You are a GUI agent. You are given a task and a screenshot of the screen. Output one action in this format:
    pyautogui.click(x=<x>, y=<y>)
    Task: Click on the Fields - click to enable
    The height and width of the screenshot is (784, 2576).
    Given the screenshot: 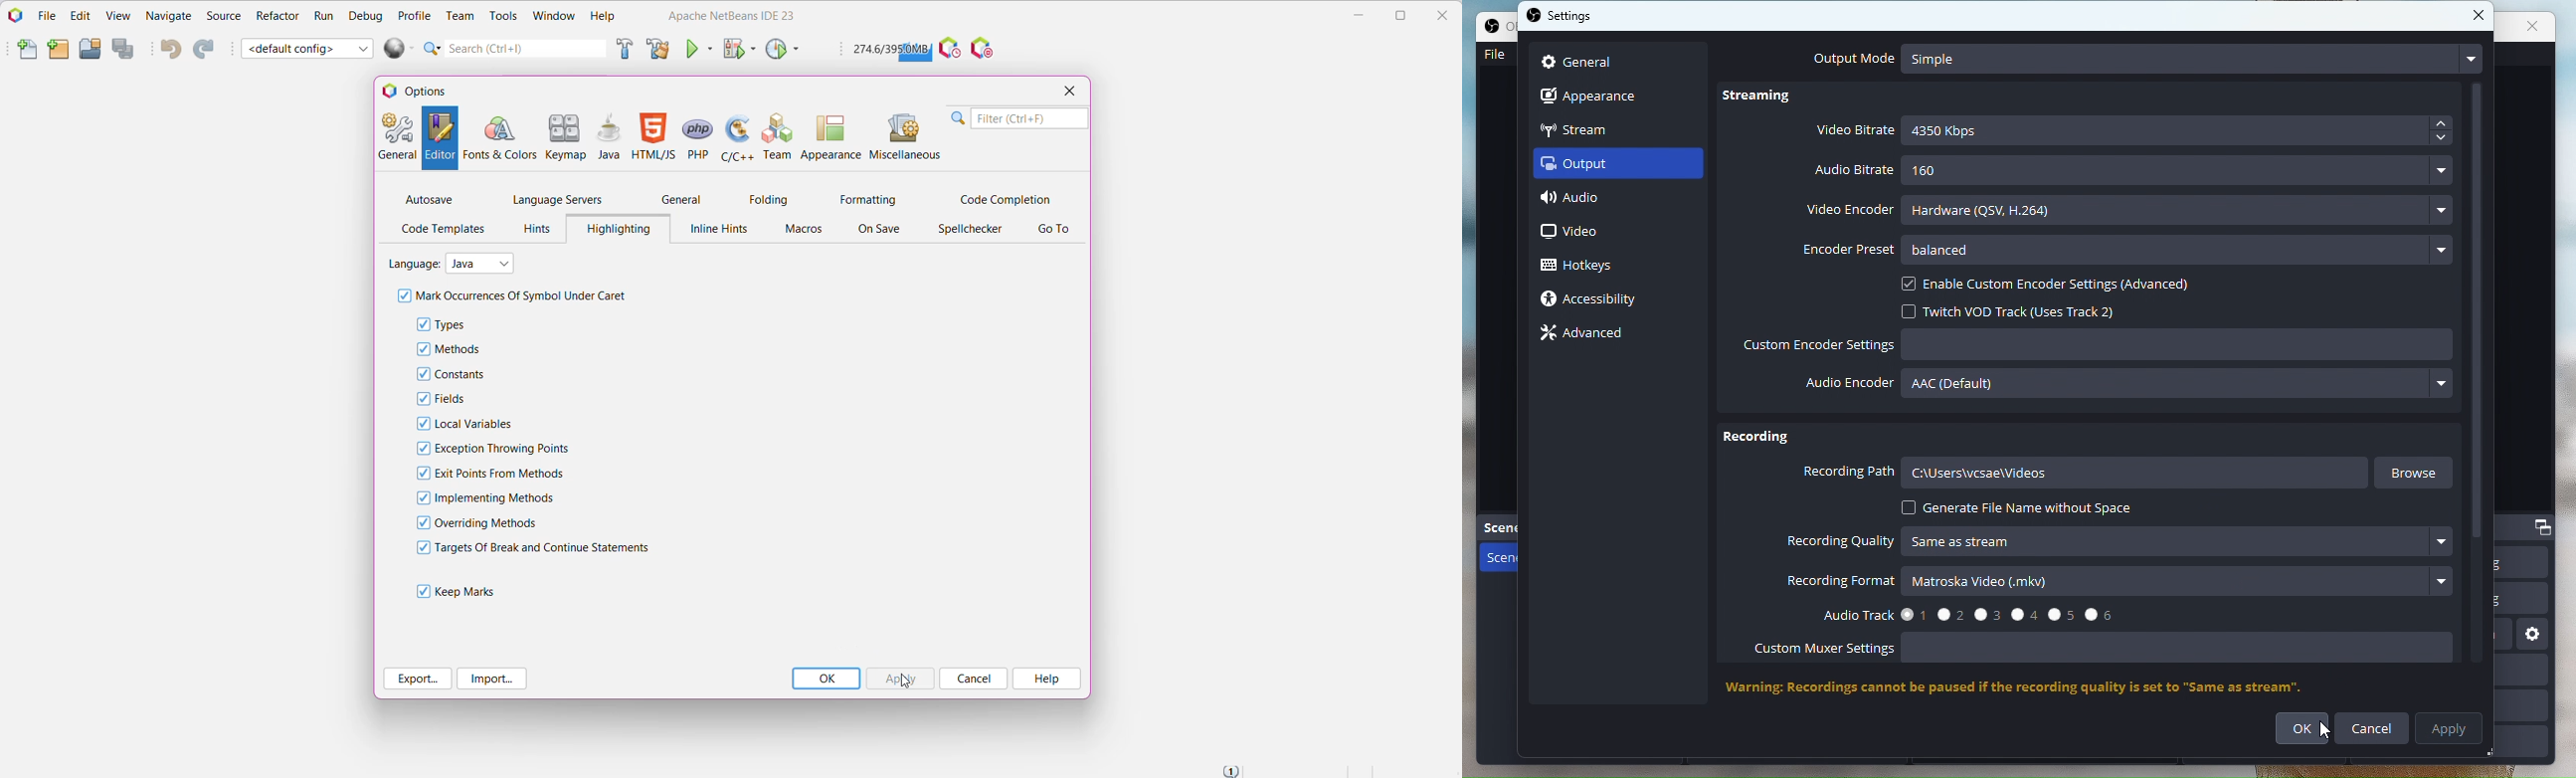 What is the action you would take?
    pyautogui.click(x=454, y=400)
    